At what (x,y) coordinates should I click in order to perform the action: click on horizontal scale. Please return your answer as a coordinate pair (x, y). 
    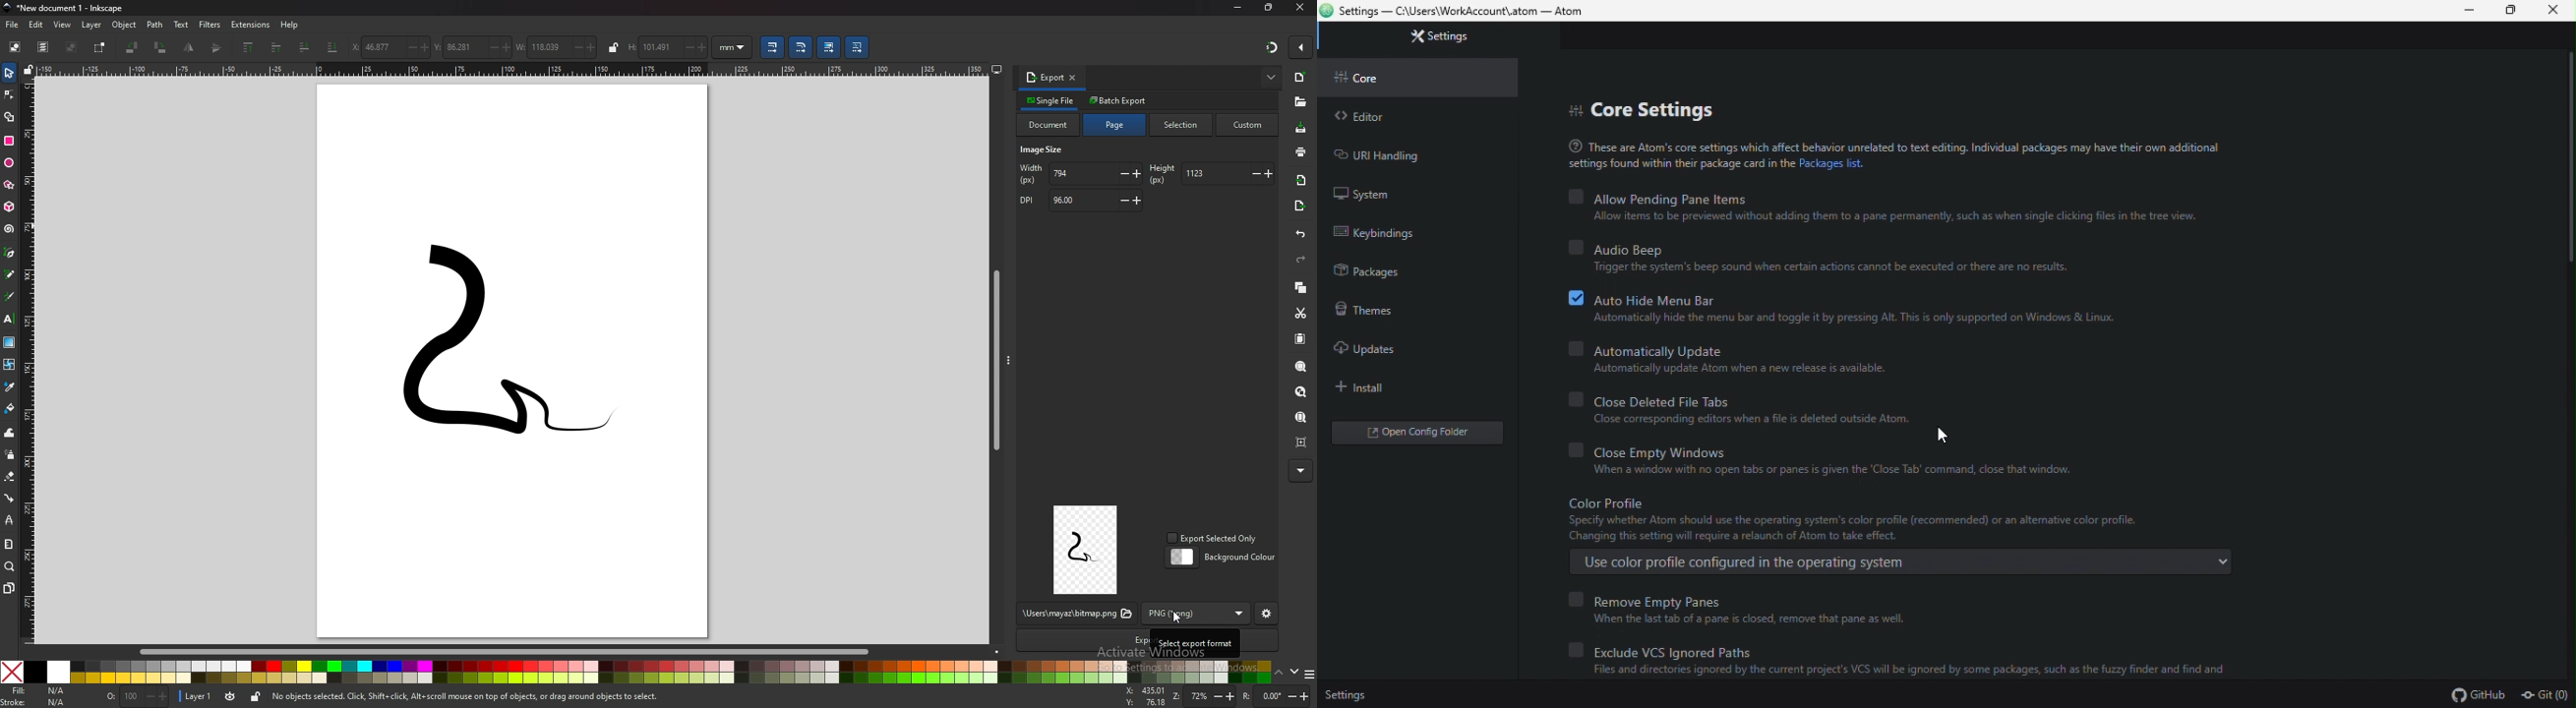
    Looking at the image, I should click on (513, 69).